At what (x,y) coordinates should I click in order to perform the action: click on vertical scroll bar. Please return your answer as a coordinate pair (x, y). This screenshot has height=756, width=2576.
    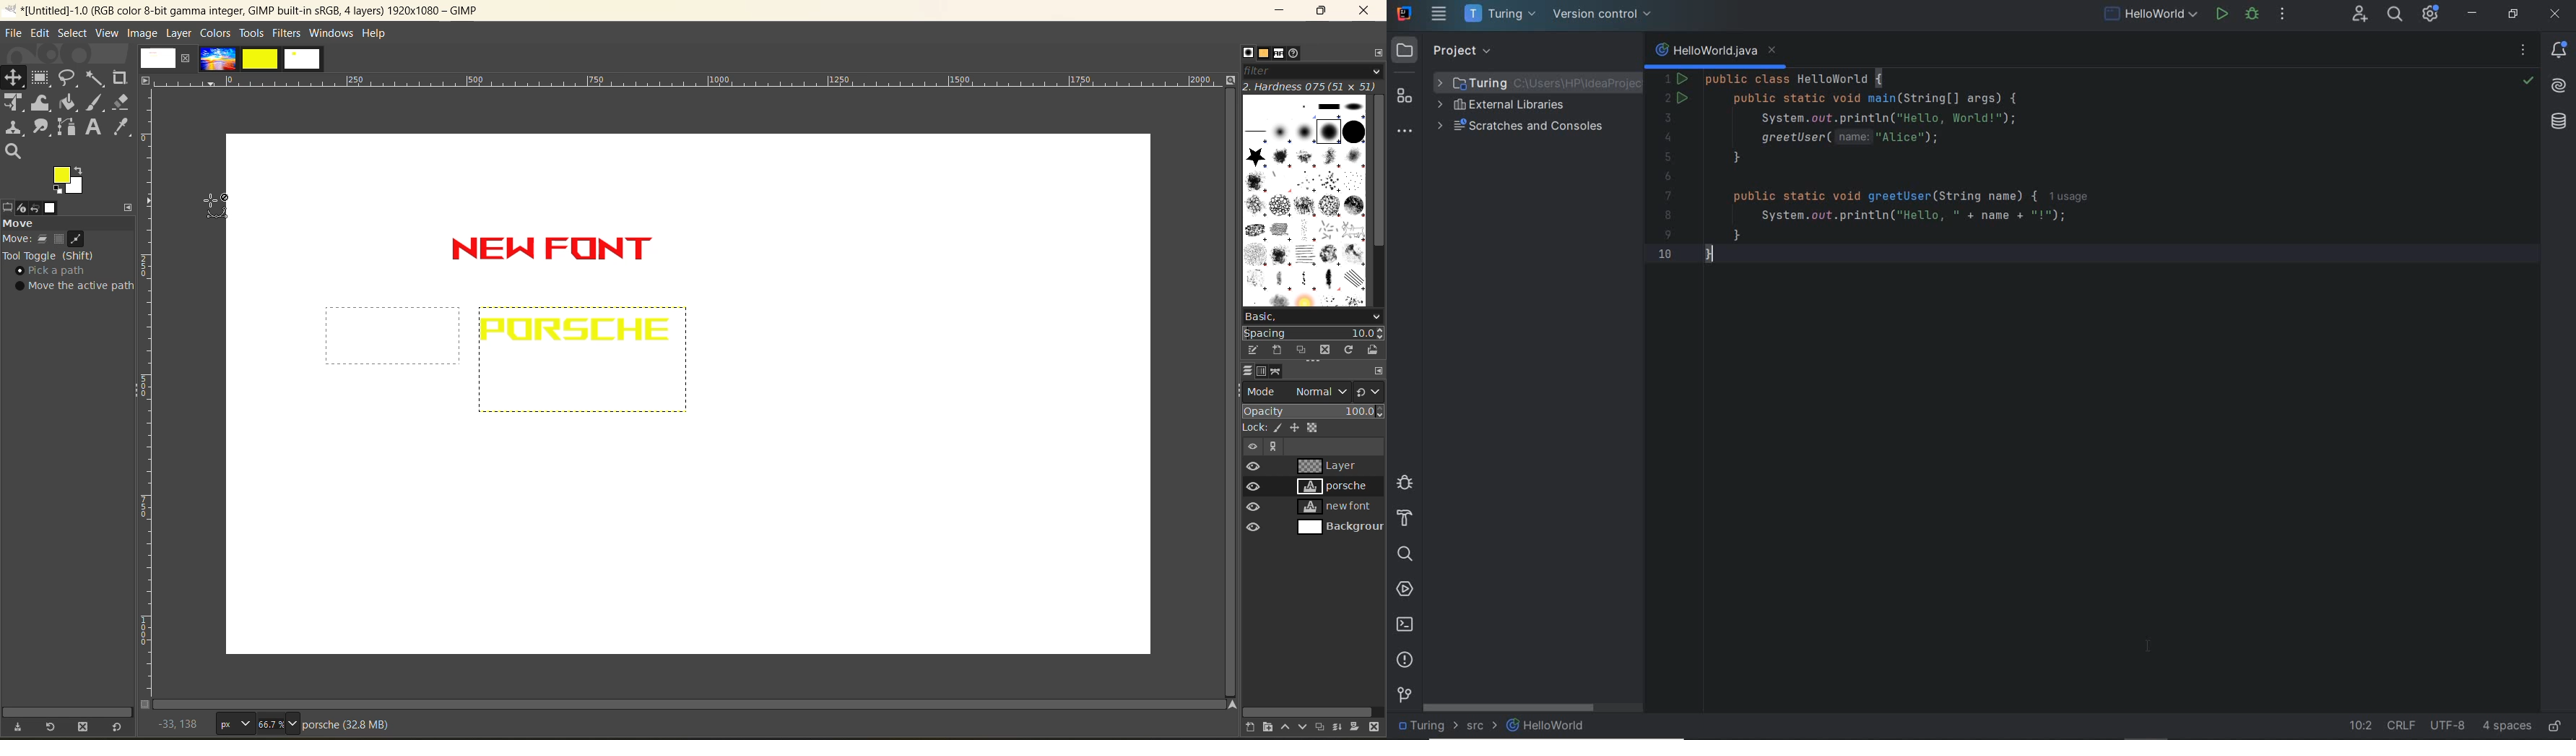
    Looking at the image, I should click on (1225, 223).